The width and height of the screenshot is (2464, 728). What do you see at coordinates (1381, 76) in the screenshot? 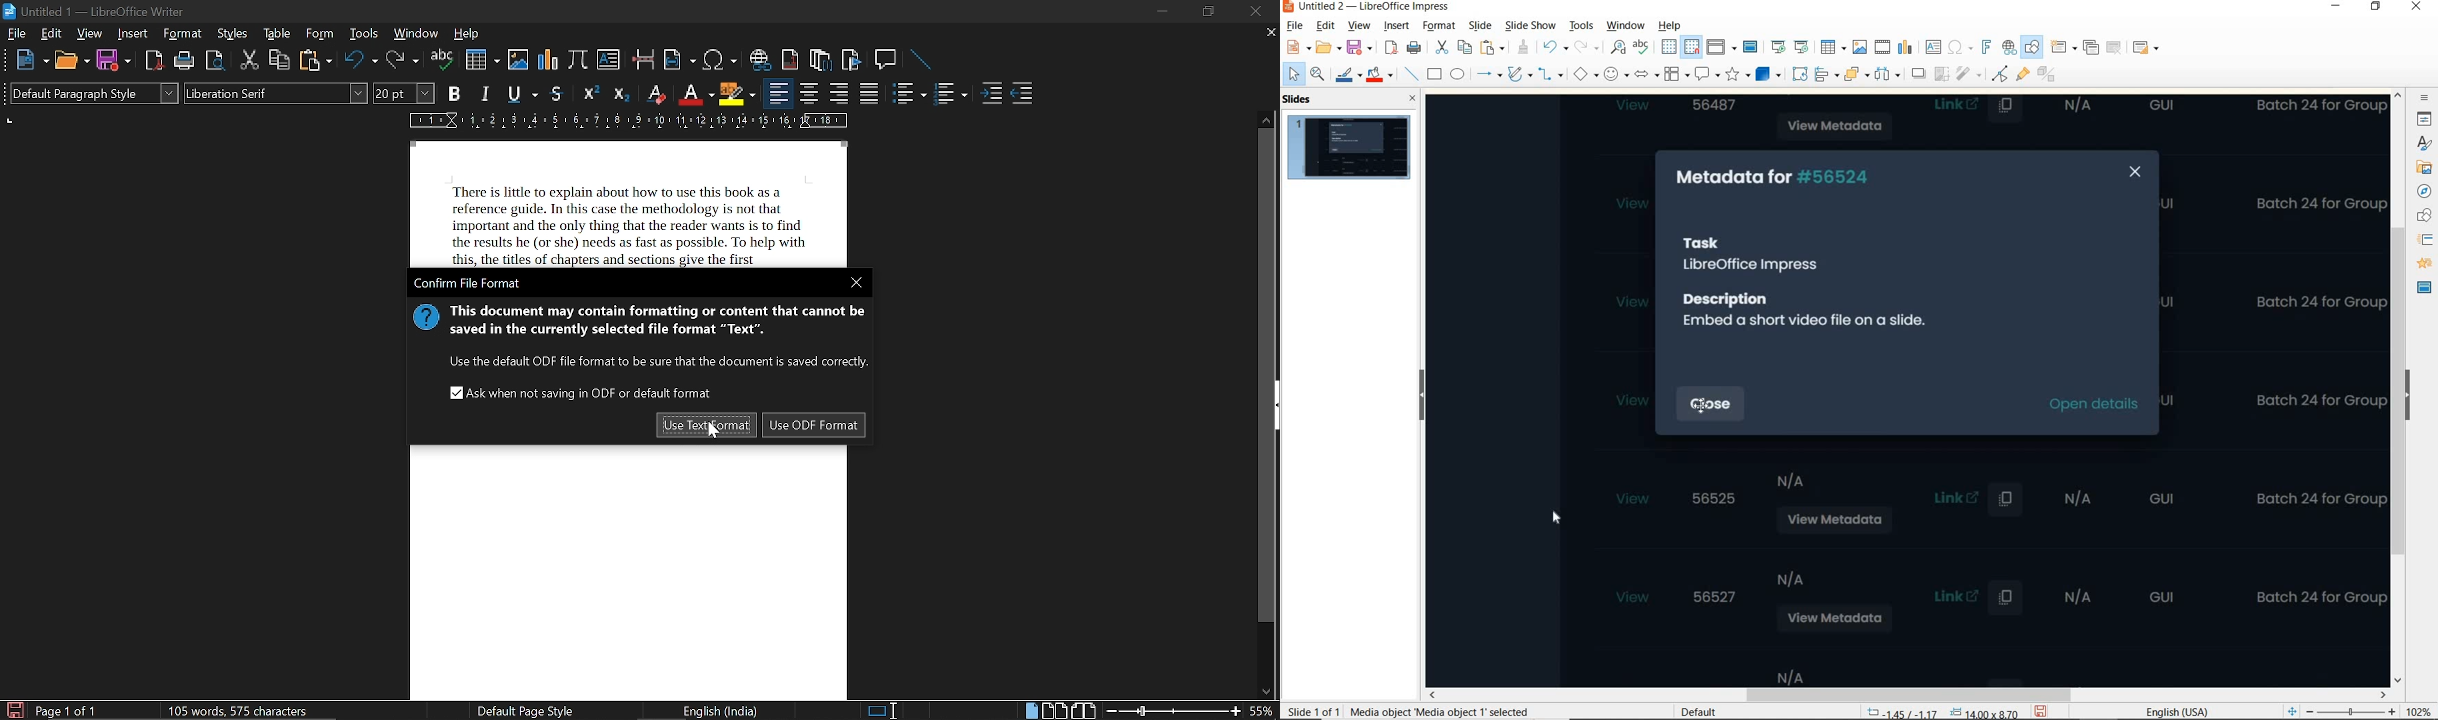
I see `FILL COLOR` at bounding box center [1381, 76].